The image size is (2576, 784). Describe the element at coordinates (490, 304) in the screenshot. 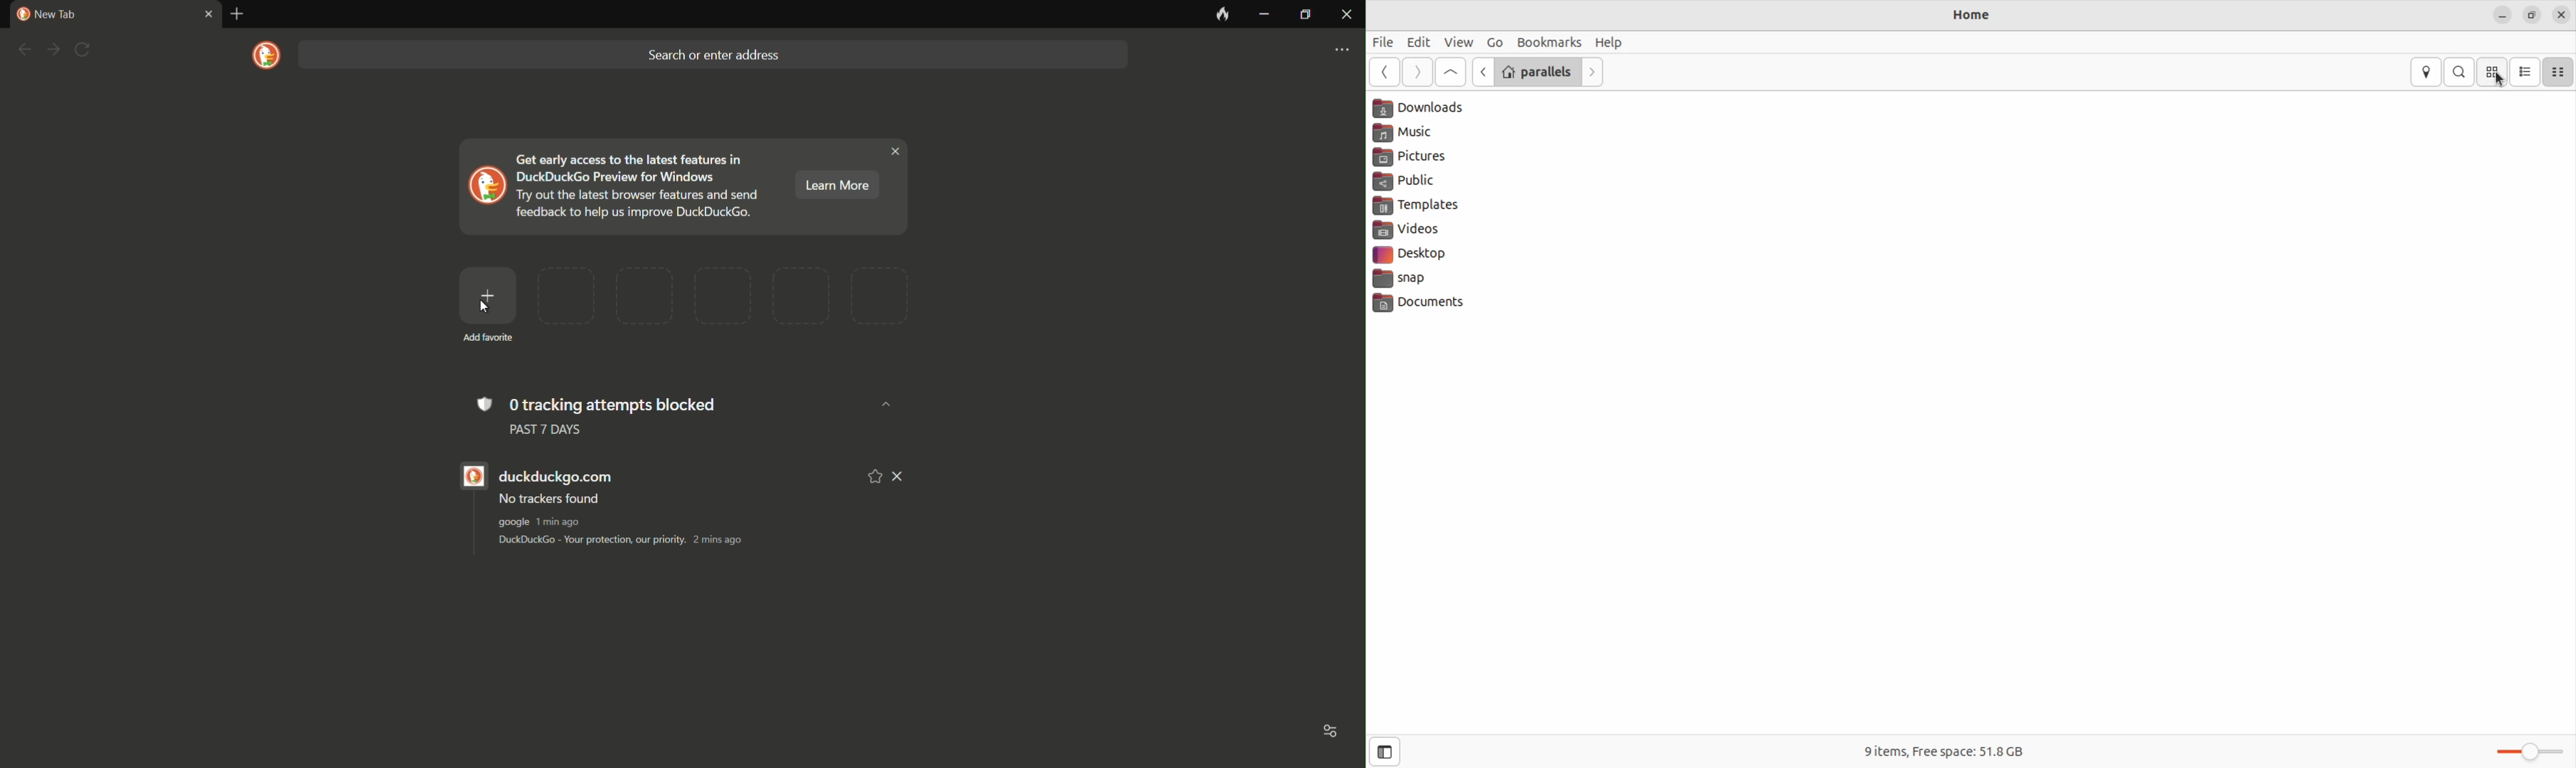

I see `add favorite` at that location.